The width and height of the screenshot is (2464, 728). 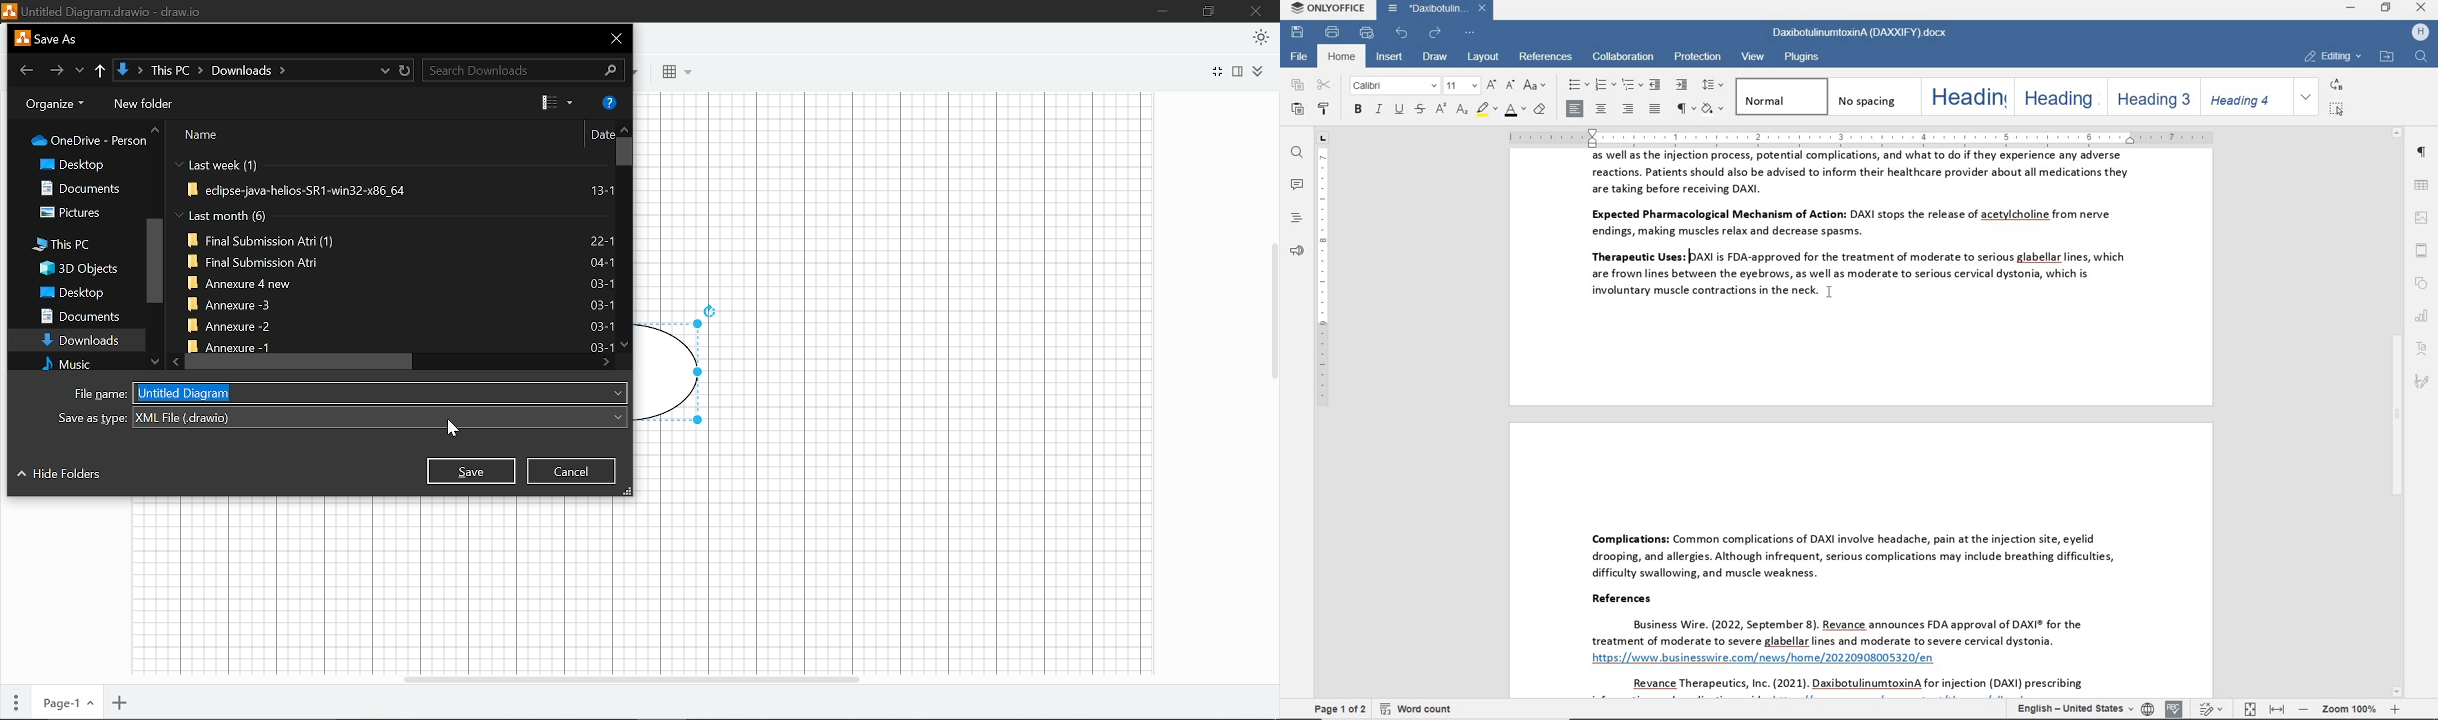 What do you see at coordinates (2423, 381) in the screenshot?
I see `signature` at bounding box center [2423, 381].